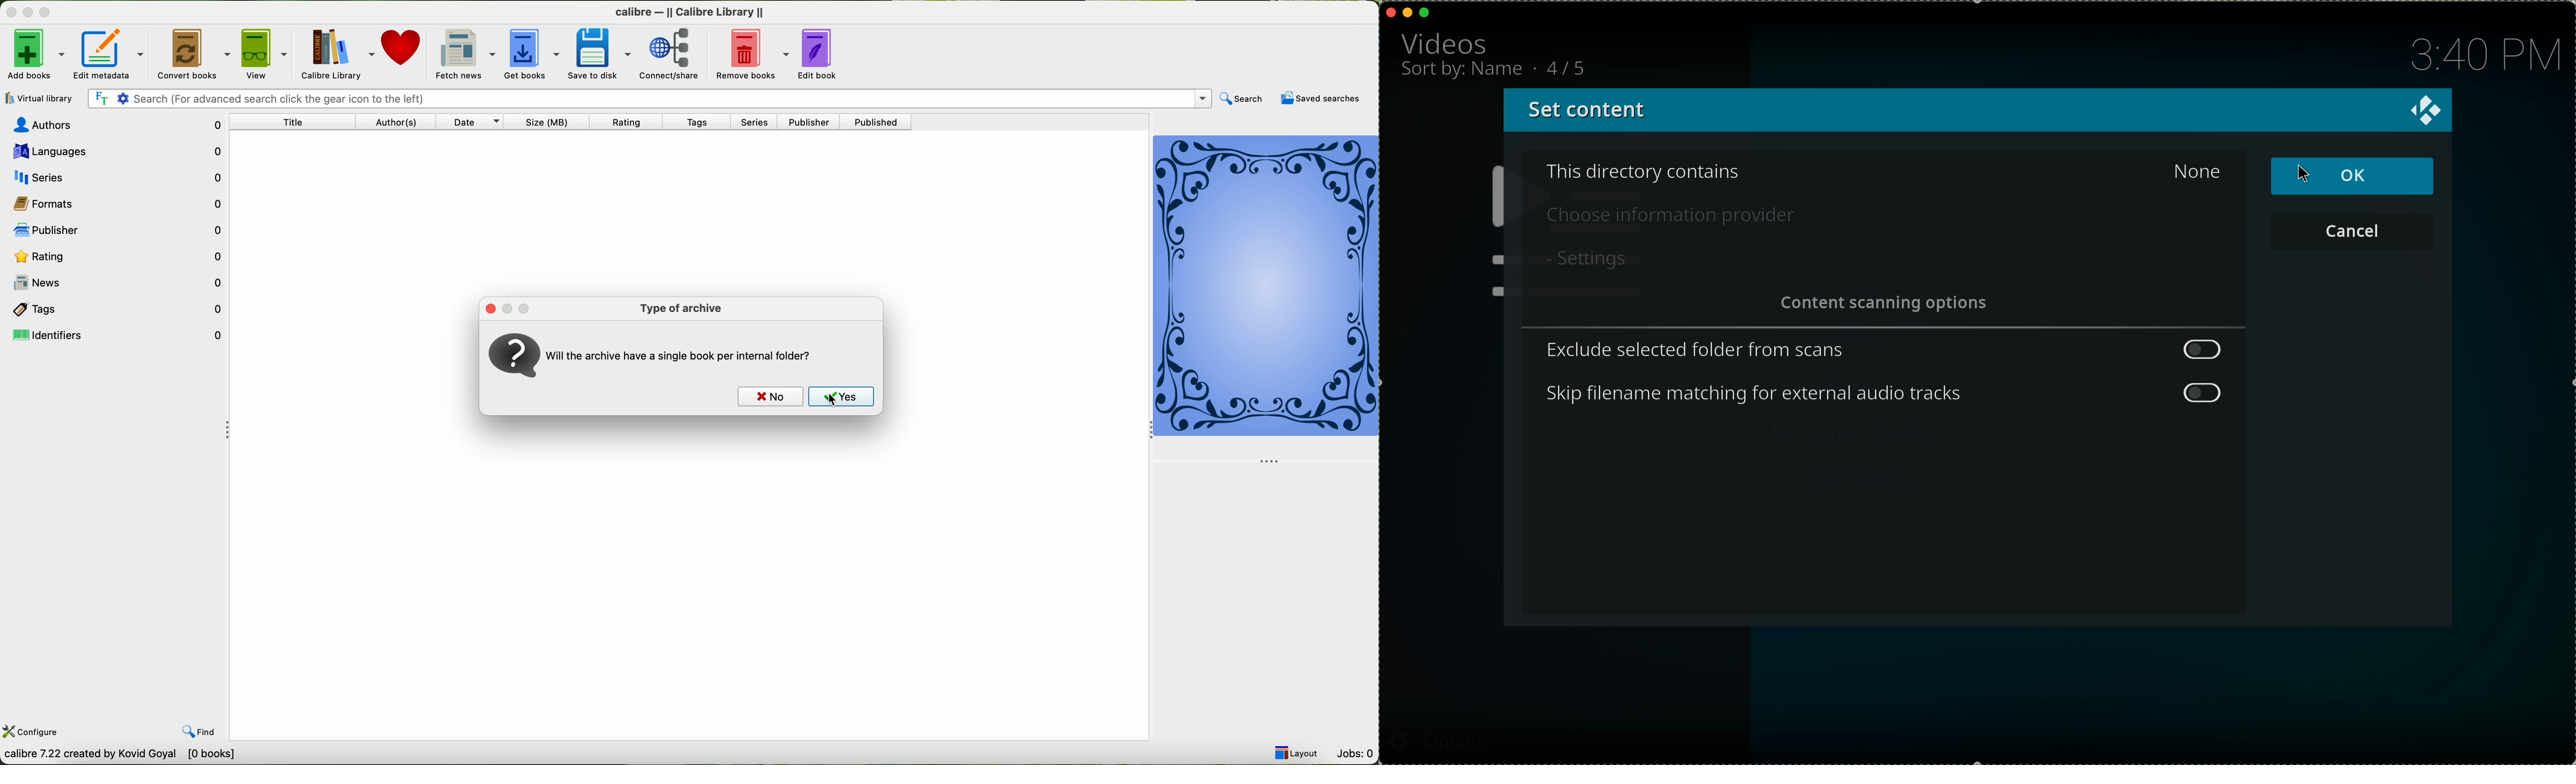 This screenshot has width=2576, height=784. Describe the element at coordinates (1321, 99) in the screenshot. I see `saved searches` at that location.